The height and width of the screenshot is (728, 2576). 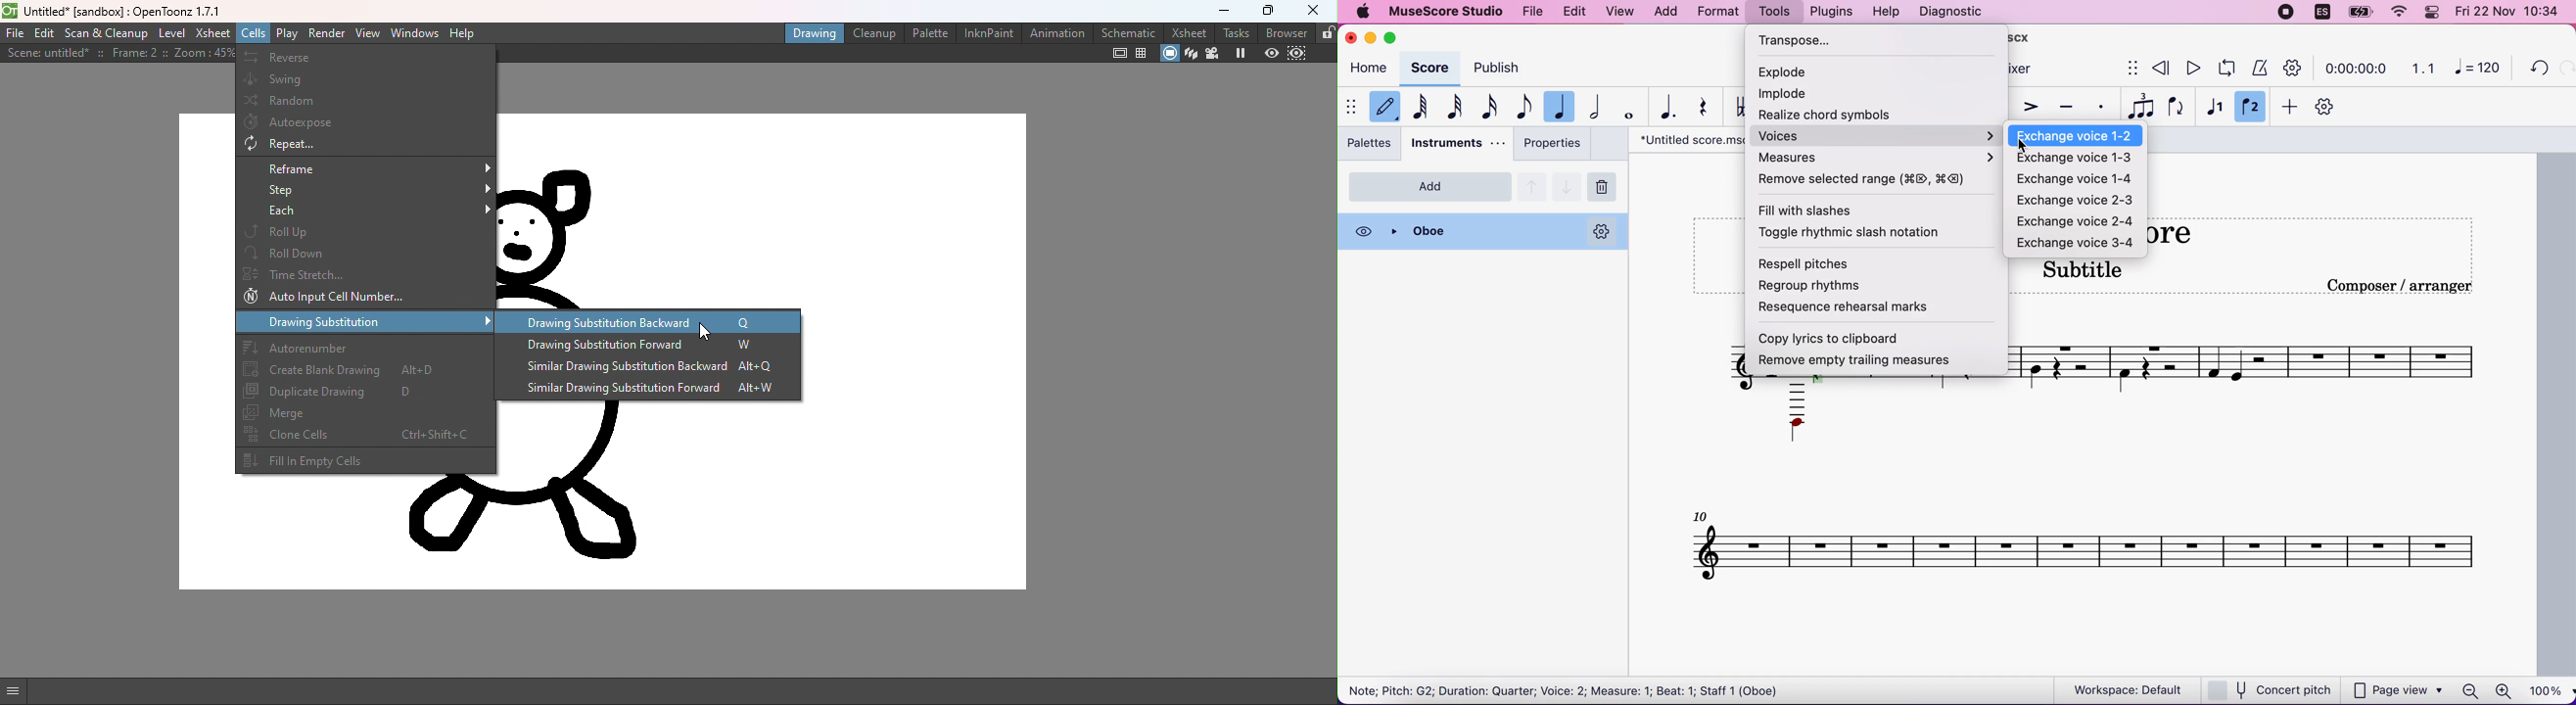 I want to click on regroup rhythms, so click(x=1828, y=286).